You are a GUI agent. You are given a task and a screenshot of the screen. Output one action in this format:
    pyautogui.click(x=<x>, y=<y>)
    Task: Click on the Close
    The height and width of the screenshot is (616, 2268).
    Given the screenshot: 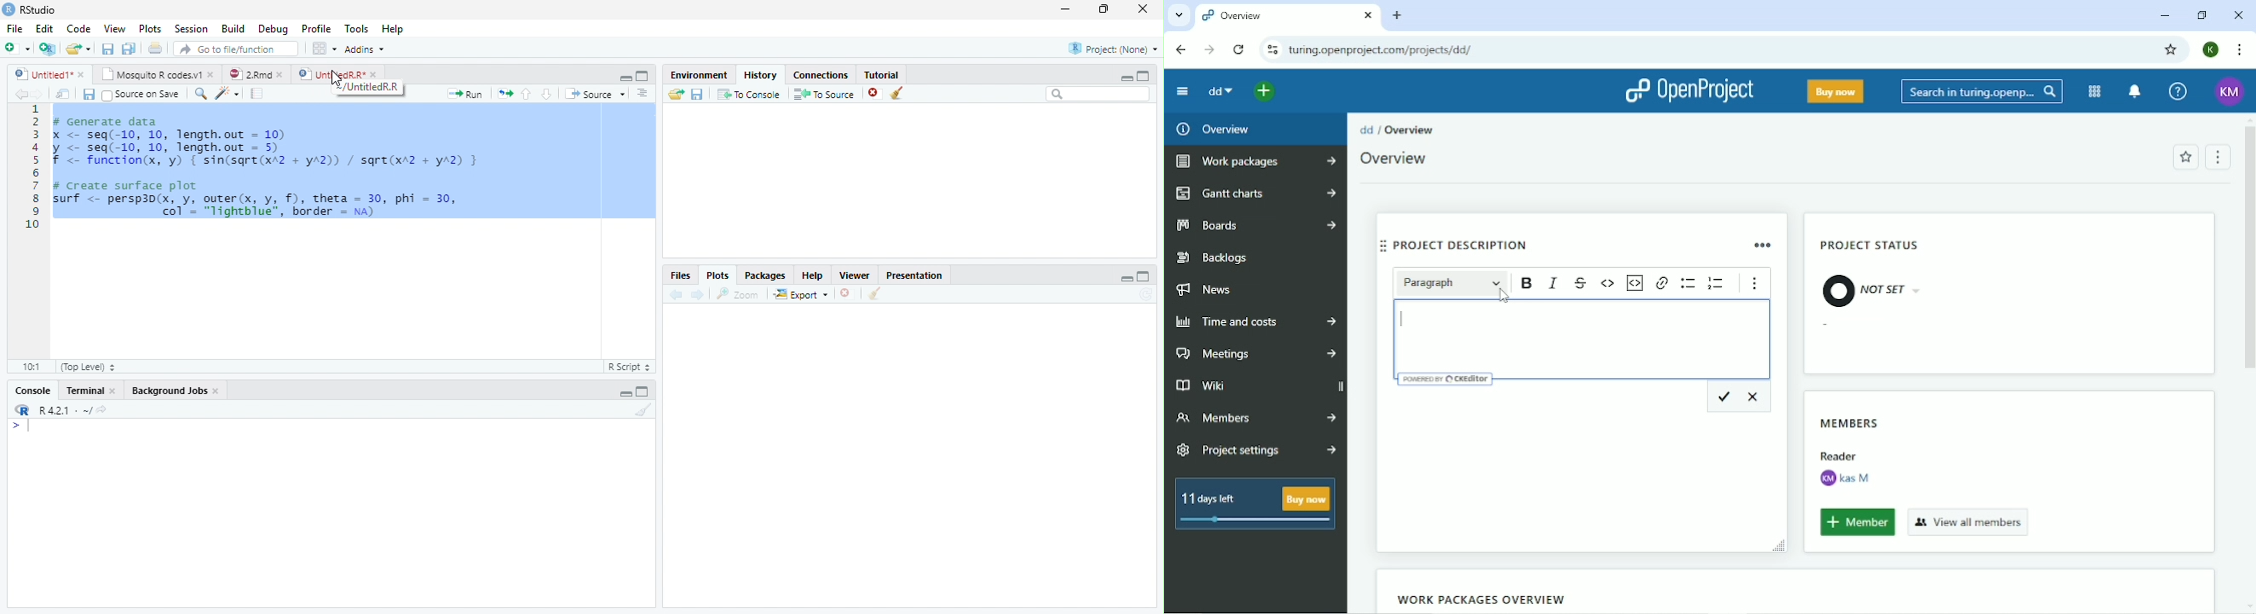 What is the action you would take?
    pyautogui.click(x=113, y=391)
    